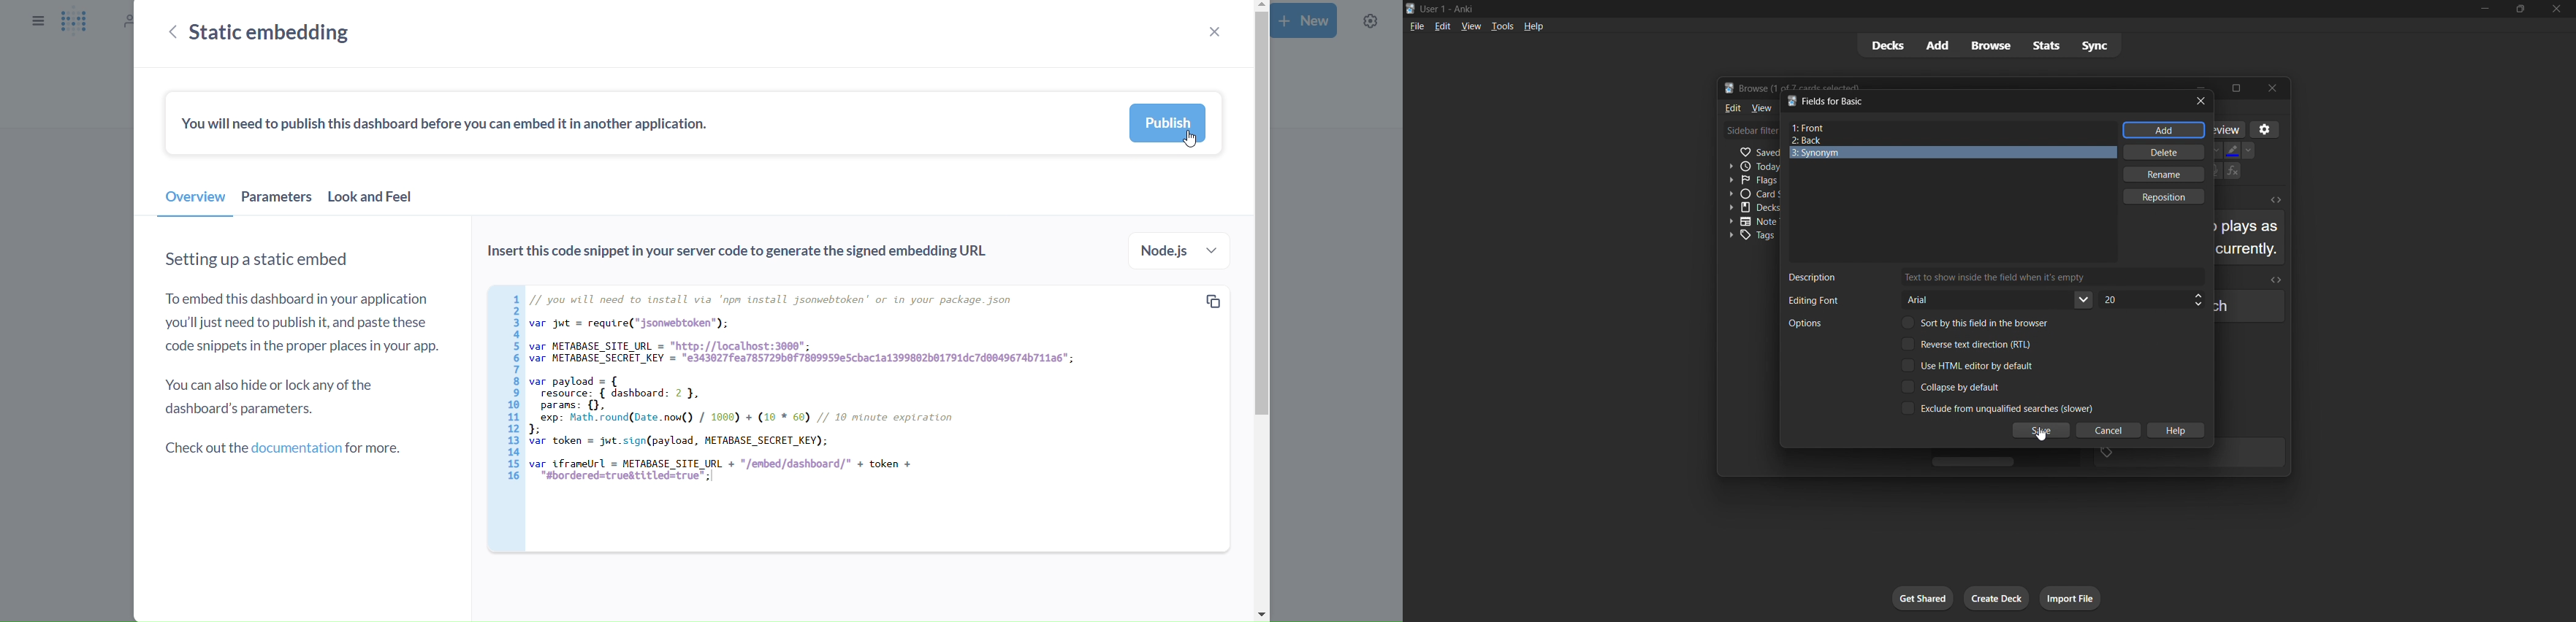 This screenshot has width=2576, height=644. Describe the element at coordinates (1973, 345) in the screenshot. I see `Reverse text direction(RTL)` at that location.